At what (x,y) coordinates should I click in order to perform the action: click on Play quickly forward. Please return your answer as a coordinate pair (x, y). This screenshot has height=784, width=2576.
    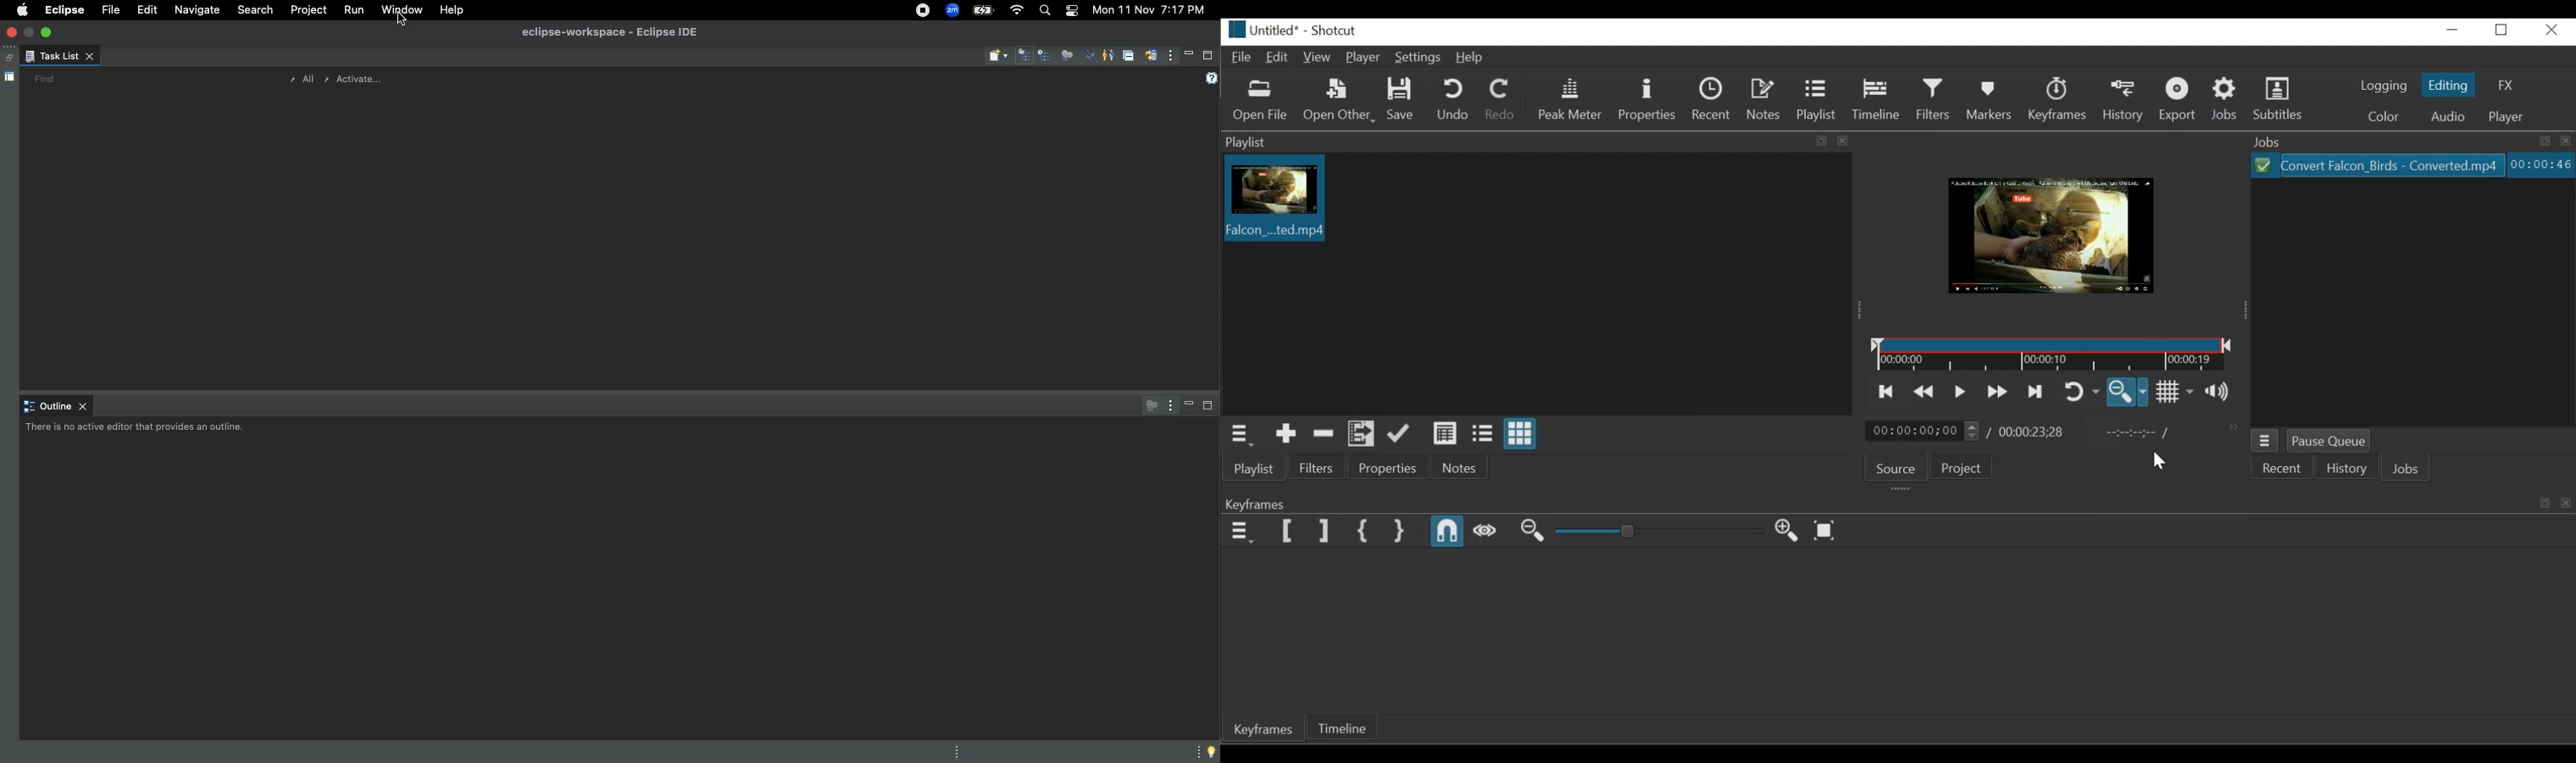
    Looking at the image, I should click on (1996, 391).